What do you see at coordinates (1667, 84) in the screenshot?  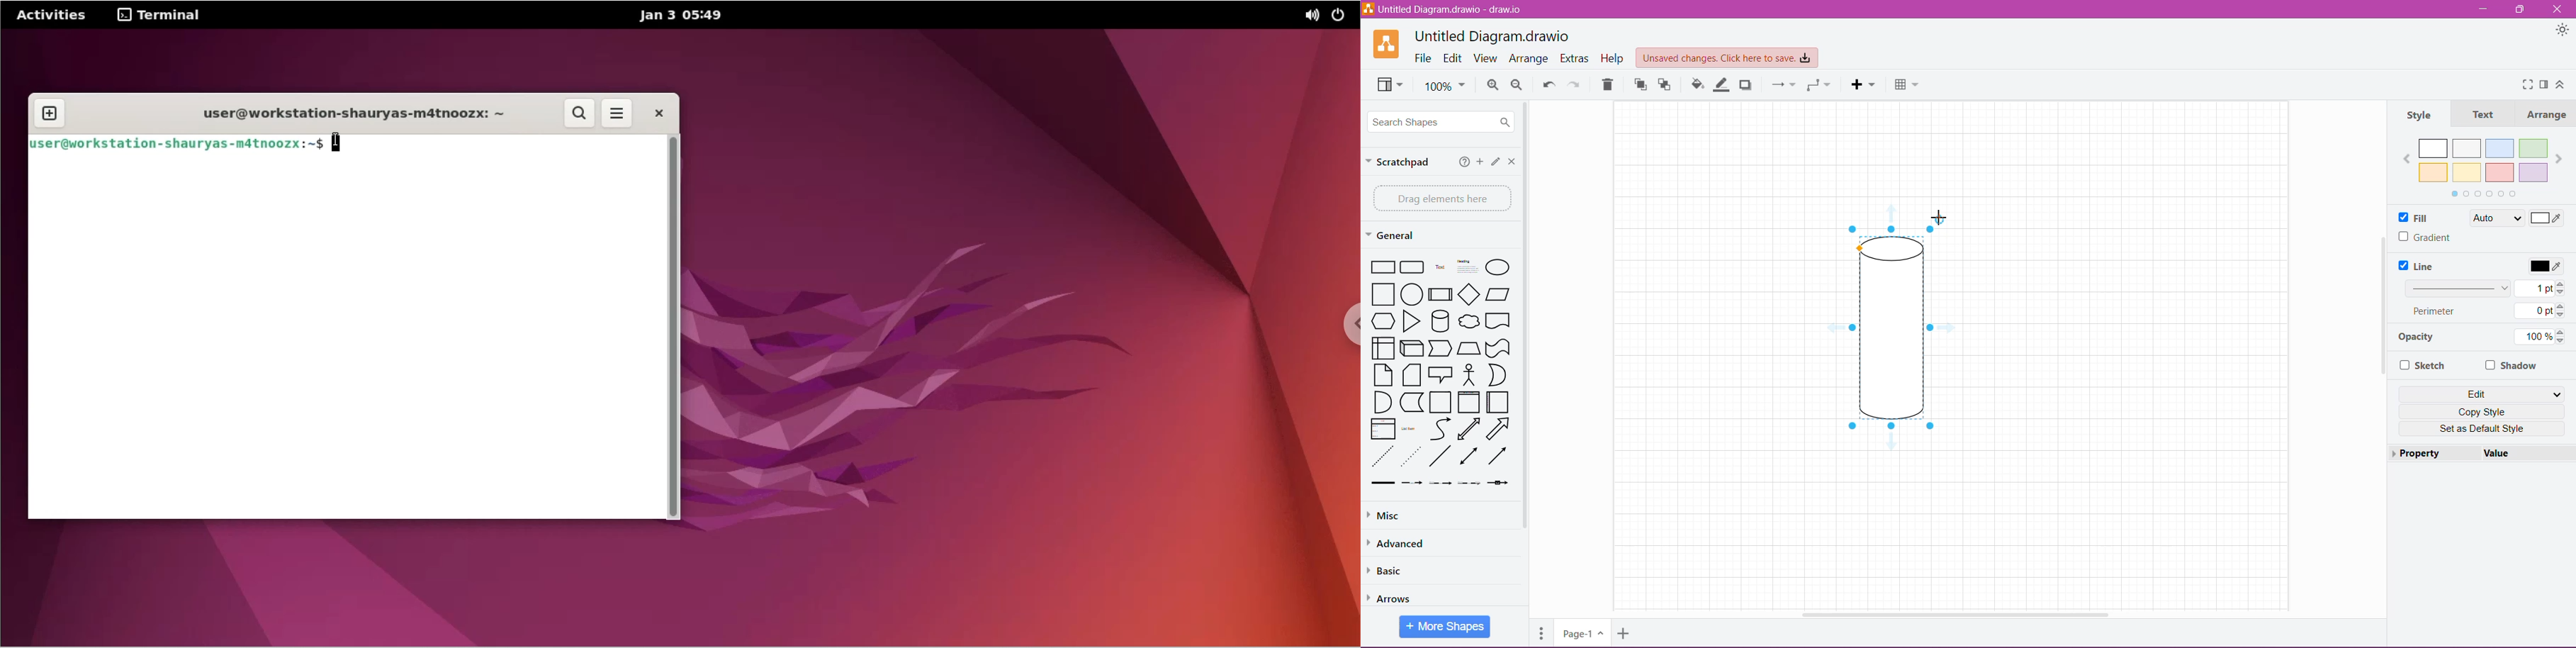 I see `To Back` at bounding box center [1667, 84].